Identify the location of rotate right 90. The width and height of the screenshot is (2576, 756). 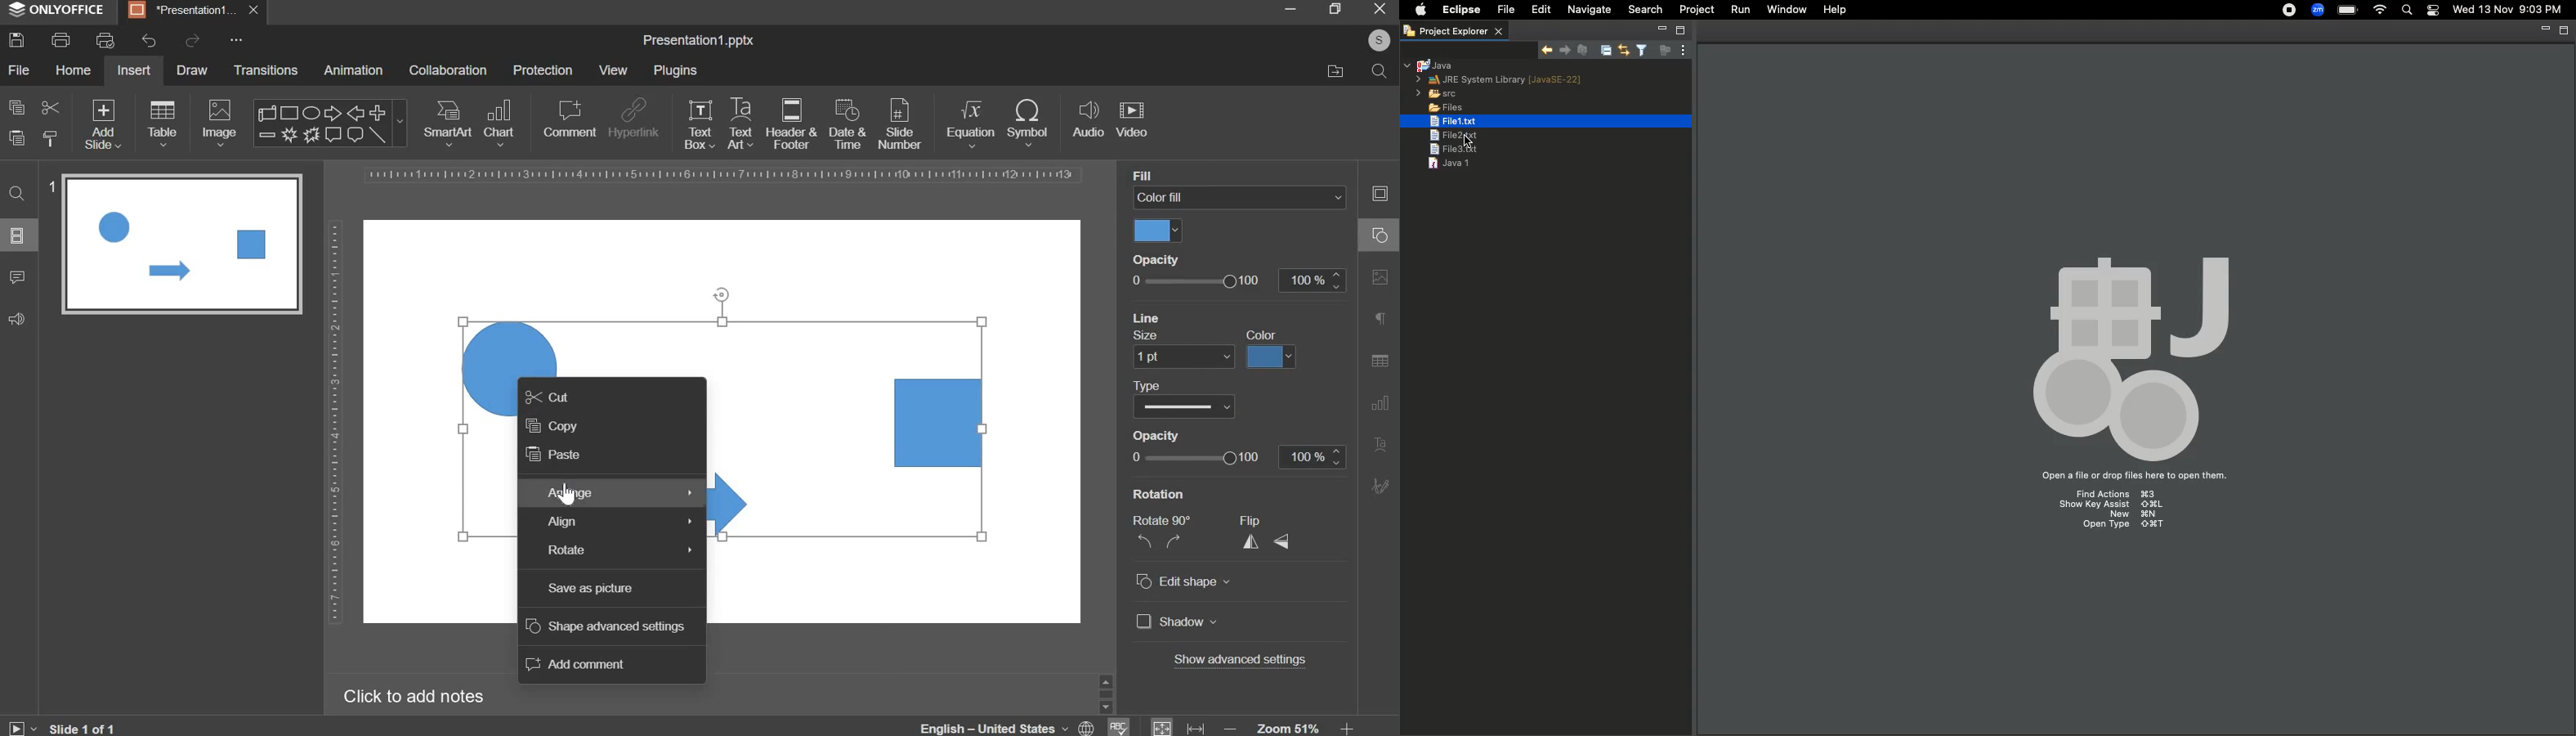
(1176, 542).